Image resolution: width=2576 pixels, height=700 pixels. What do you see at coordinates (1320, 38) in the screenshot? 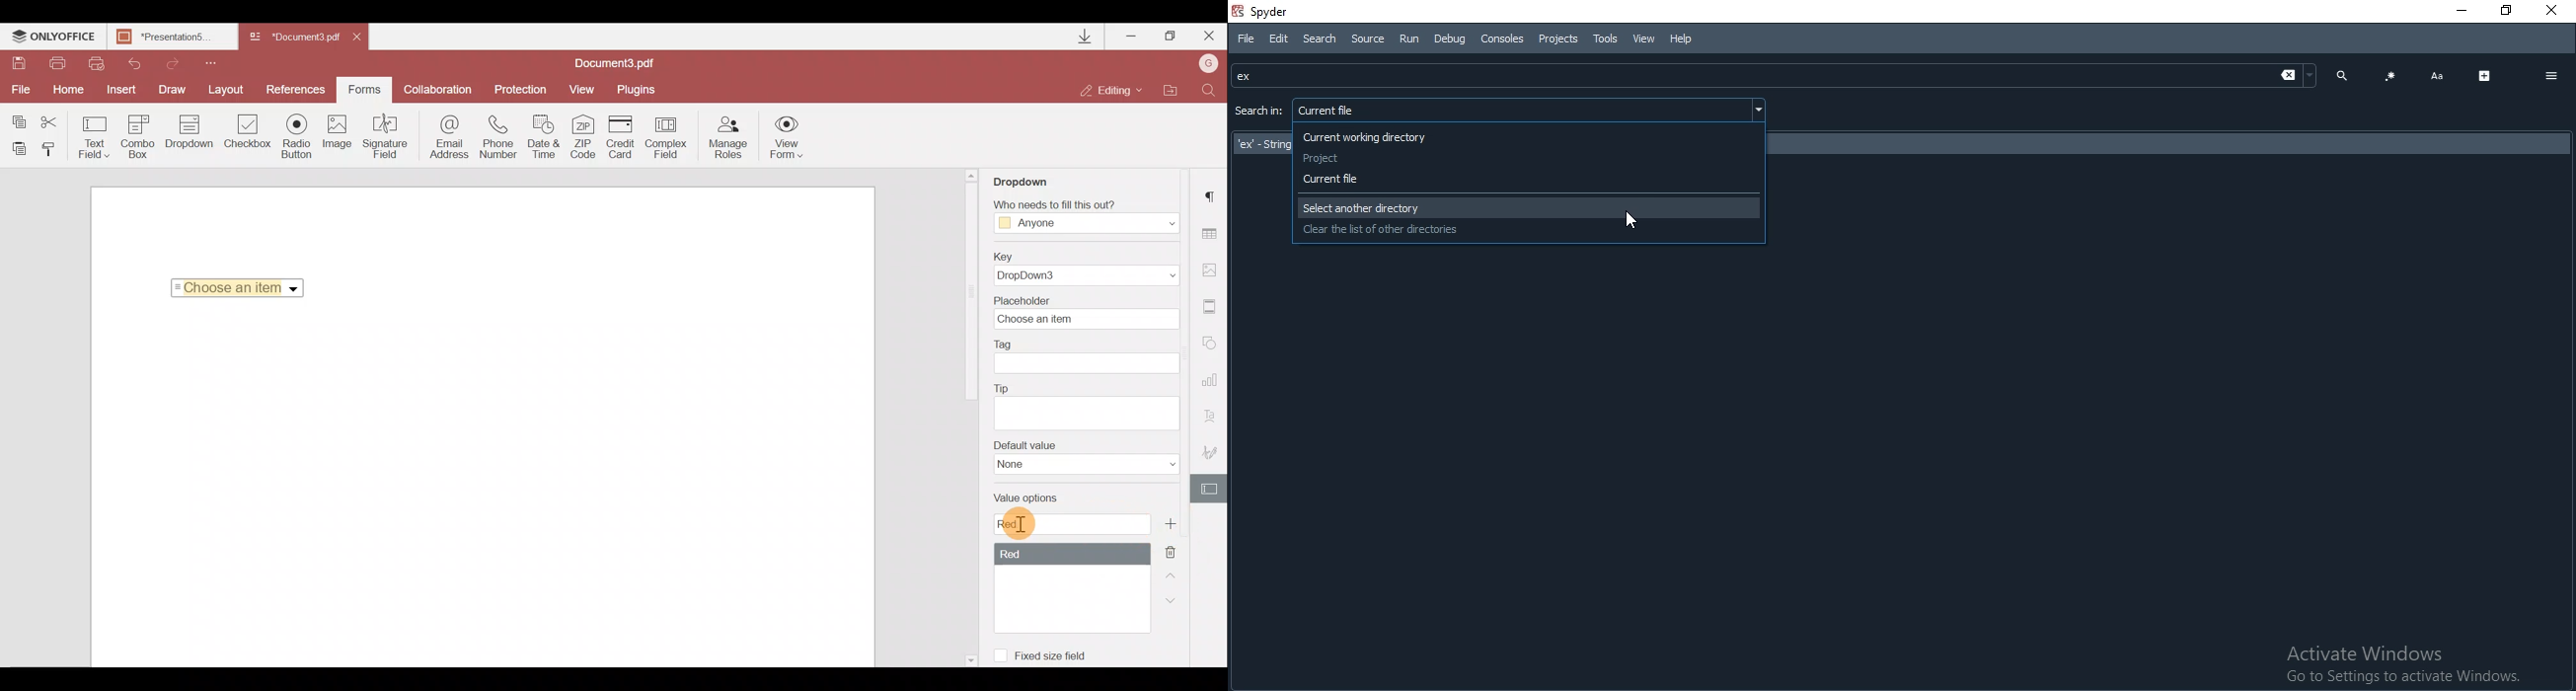
I see `Search` at bounding box center [1320, 38].